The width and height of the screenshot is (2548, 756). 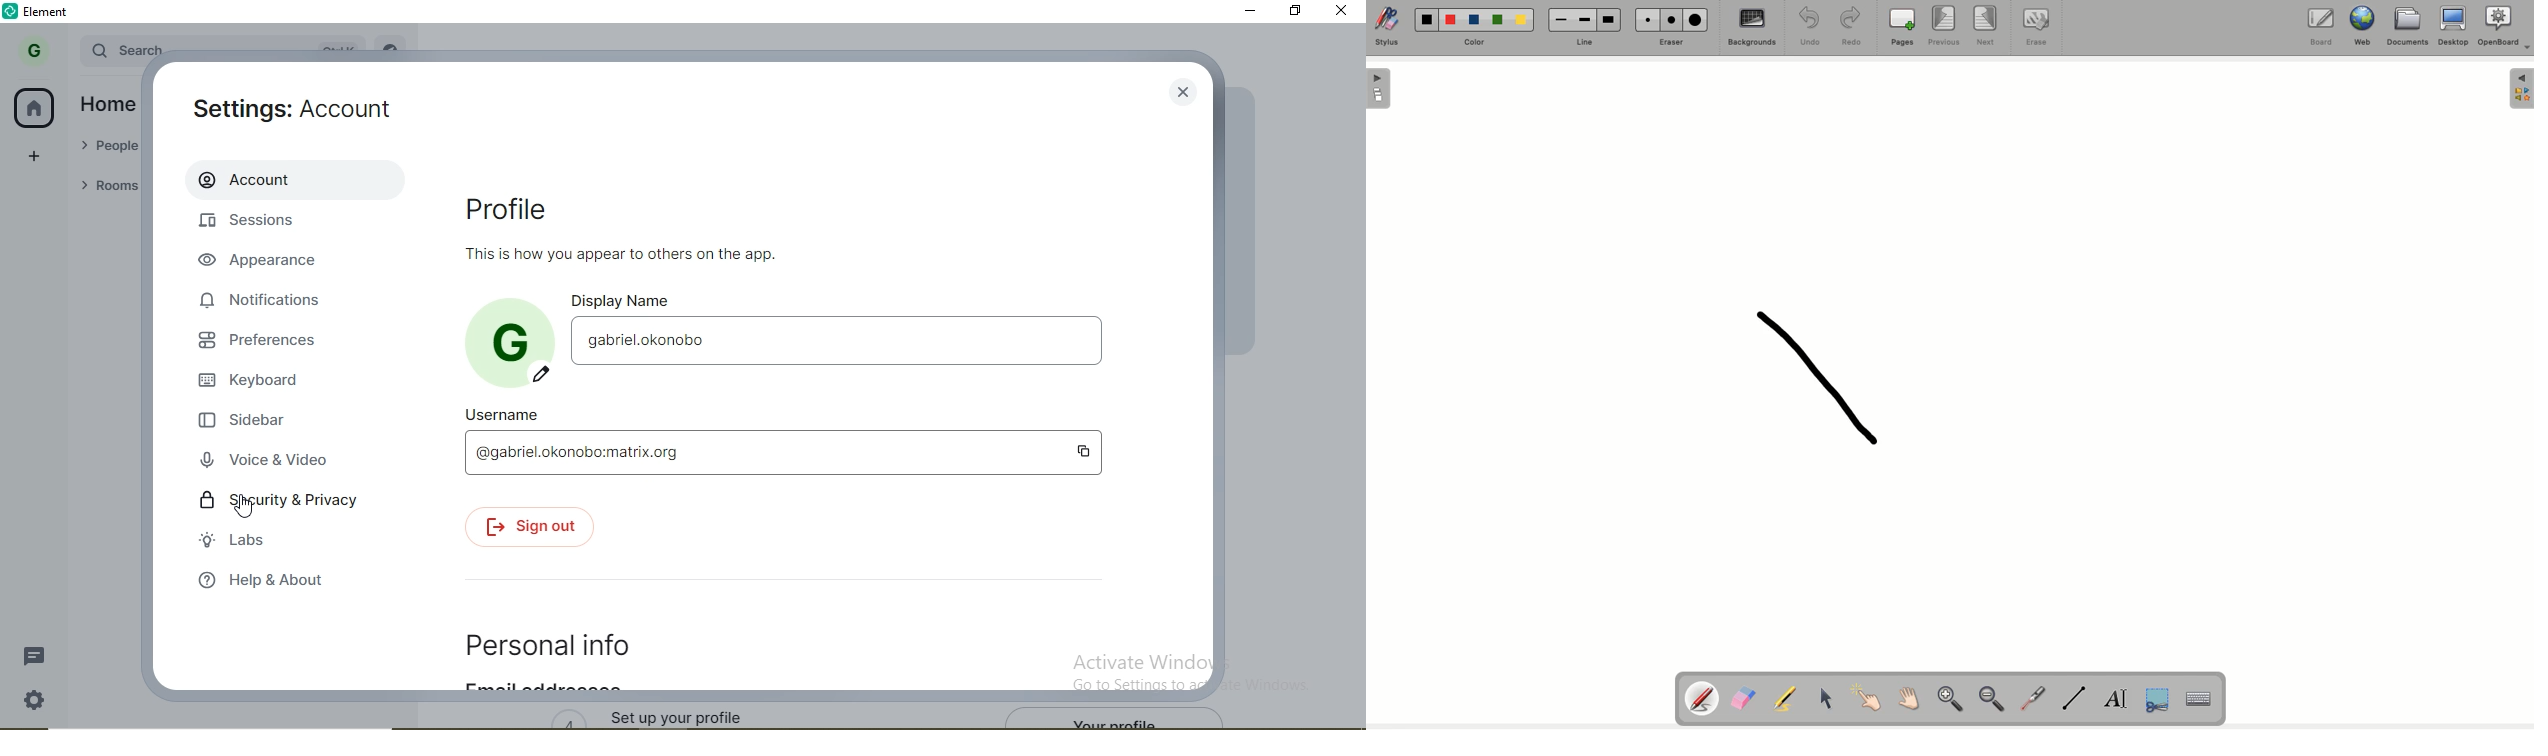 I want to click on labs, so click(x=230, y=539).